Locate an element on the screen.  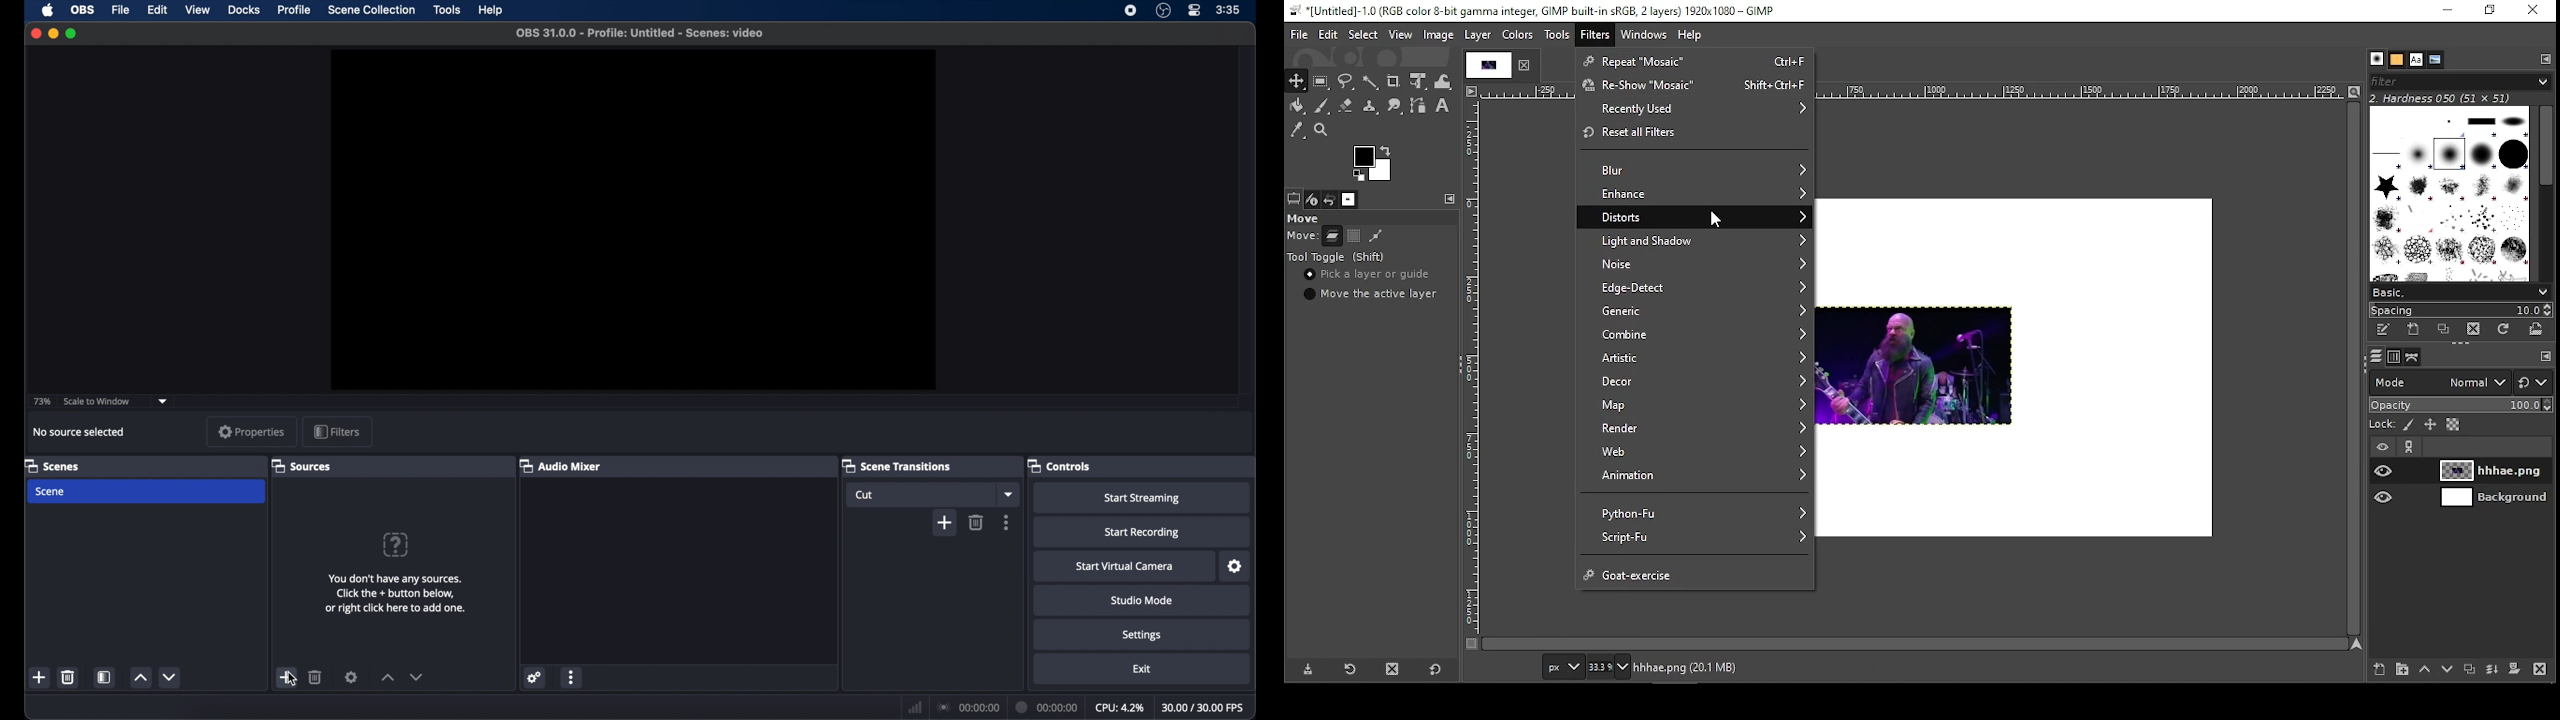
new layer  is located at coordinates (2381, 669).